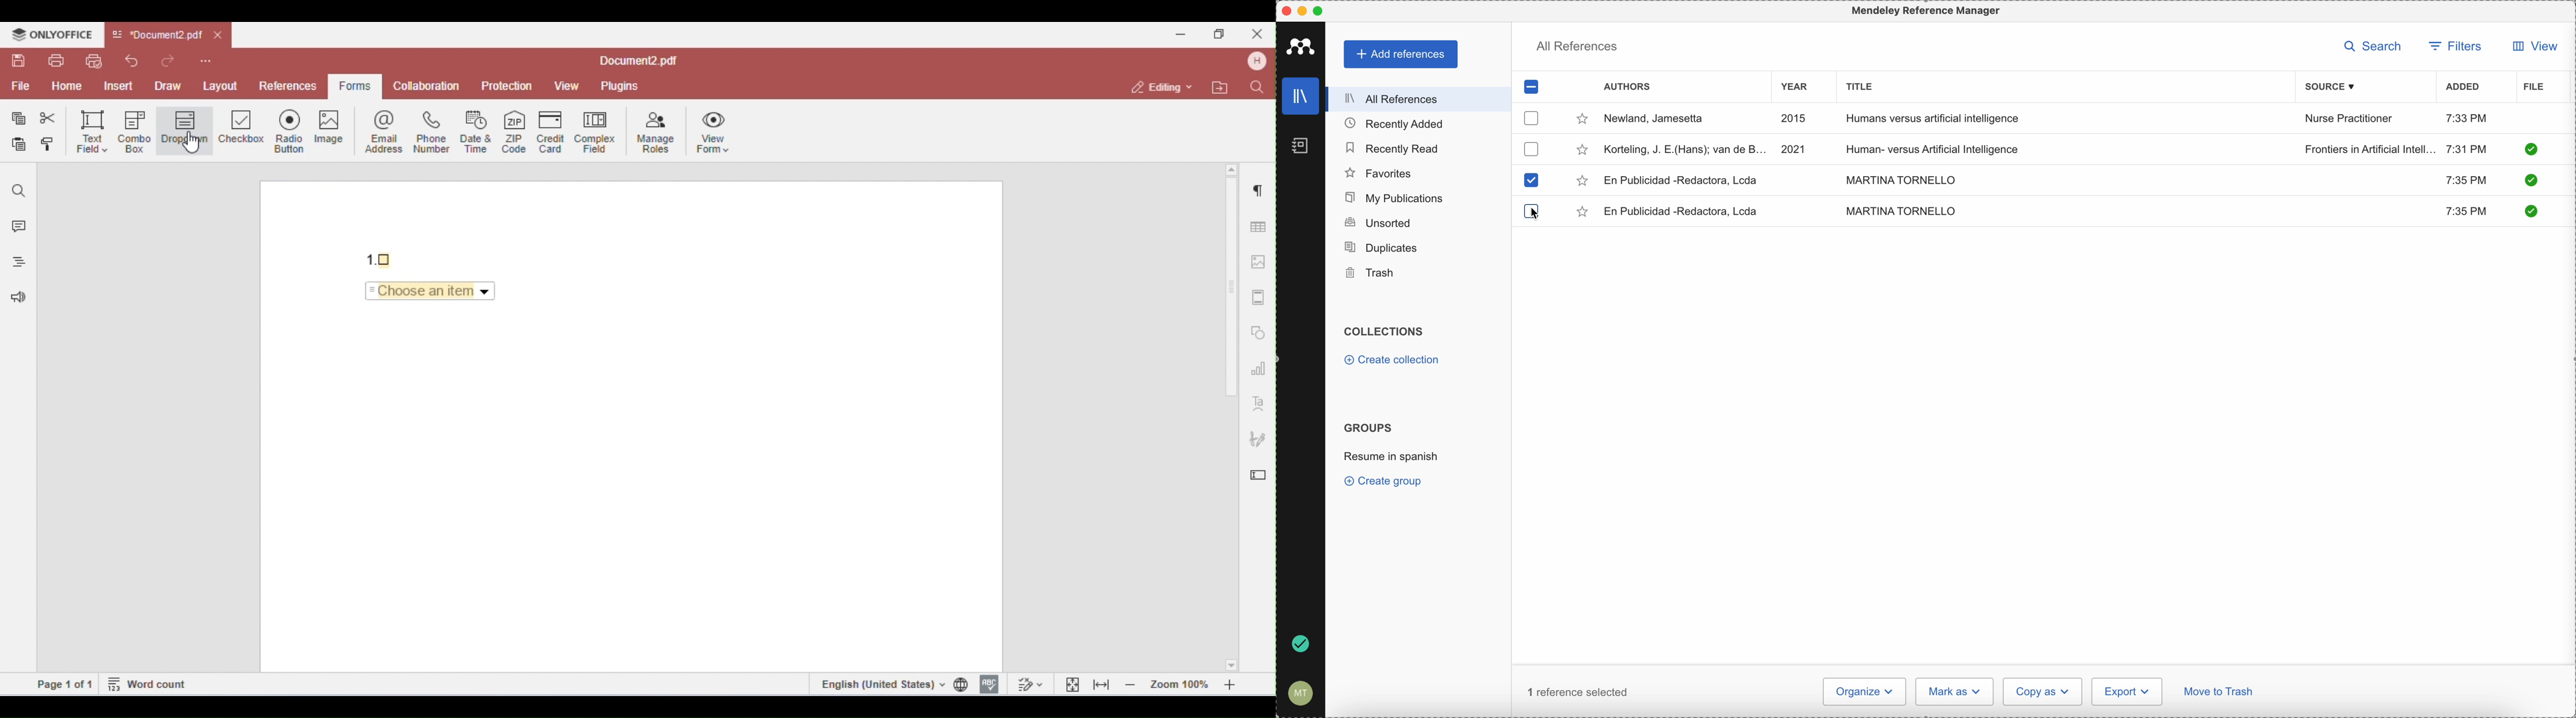  Describe the element at coordinates (1302, 149) in the screenshot. I see `notebooks` at that location.